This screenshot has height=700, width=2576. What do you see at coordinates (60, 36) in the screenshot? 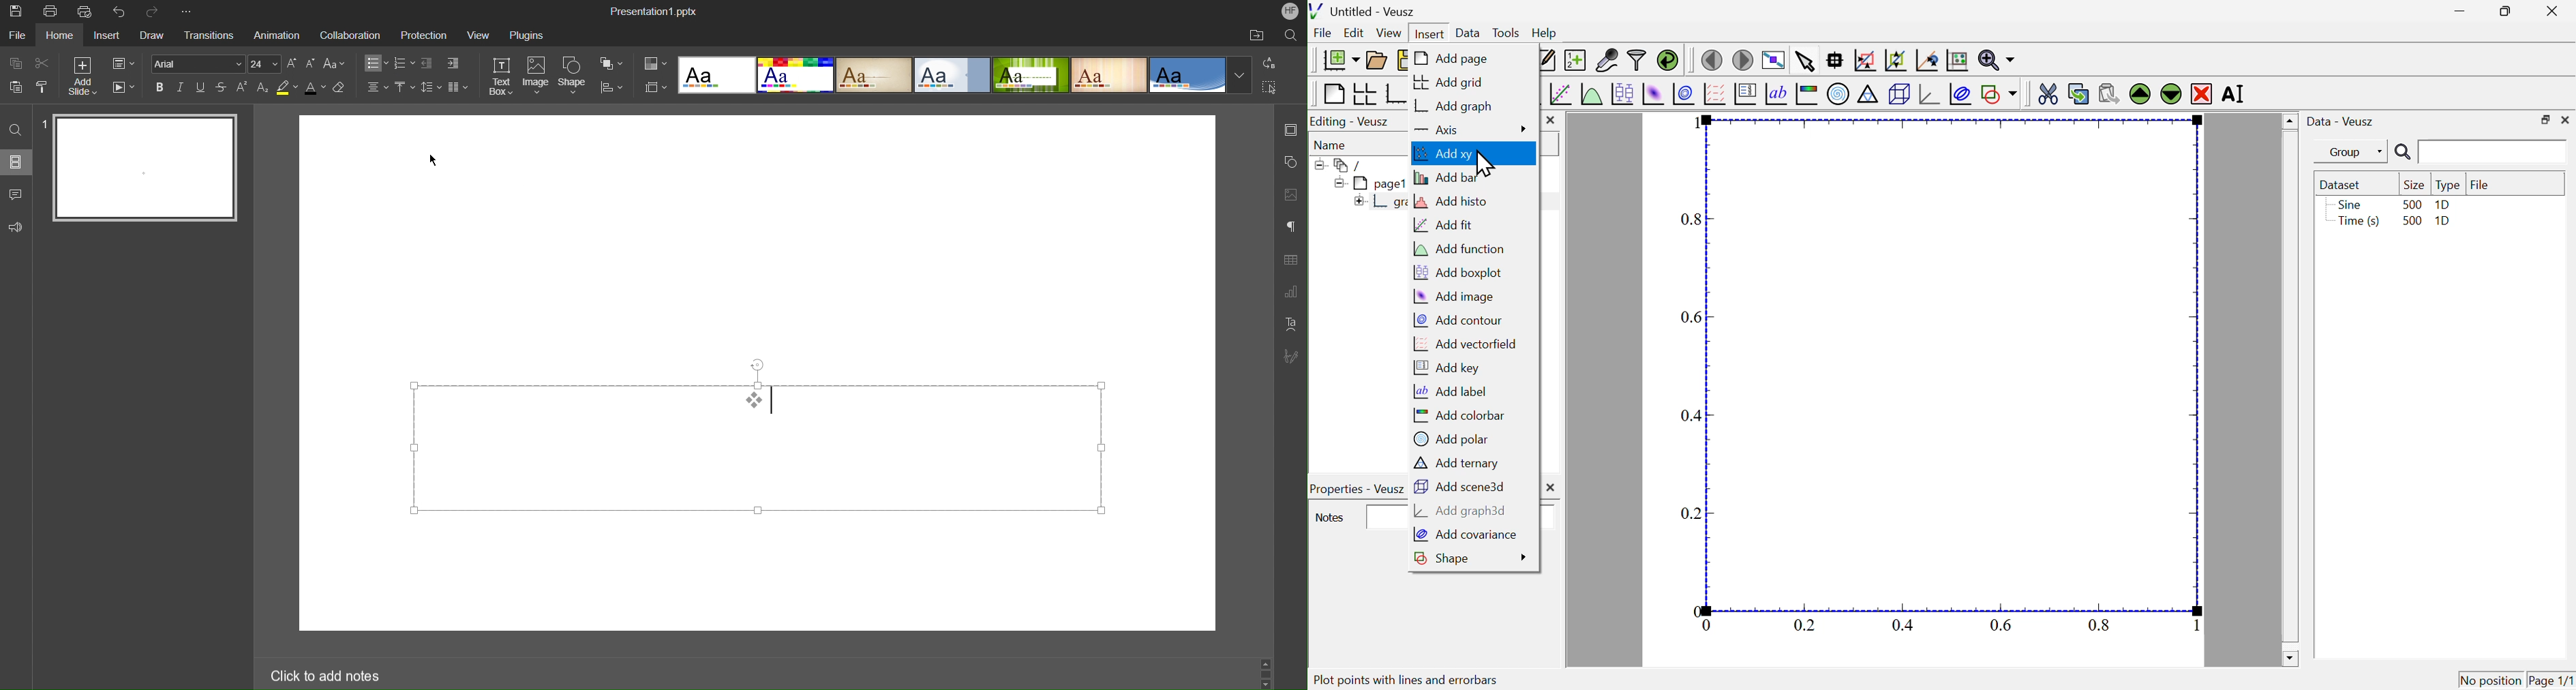
I see `Home` at bounding box center [60, 36].